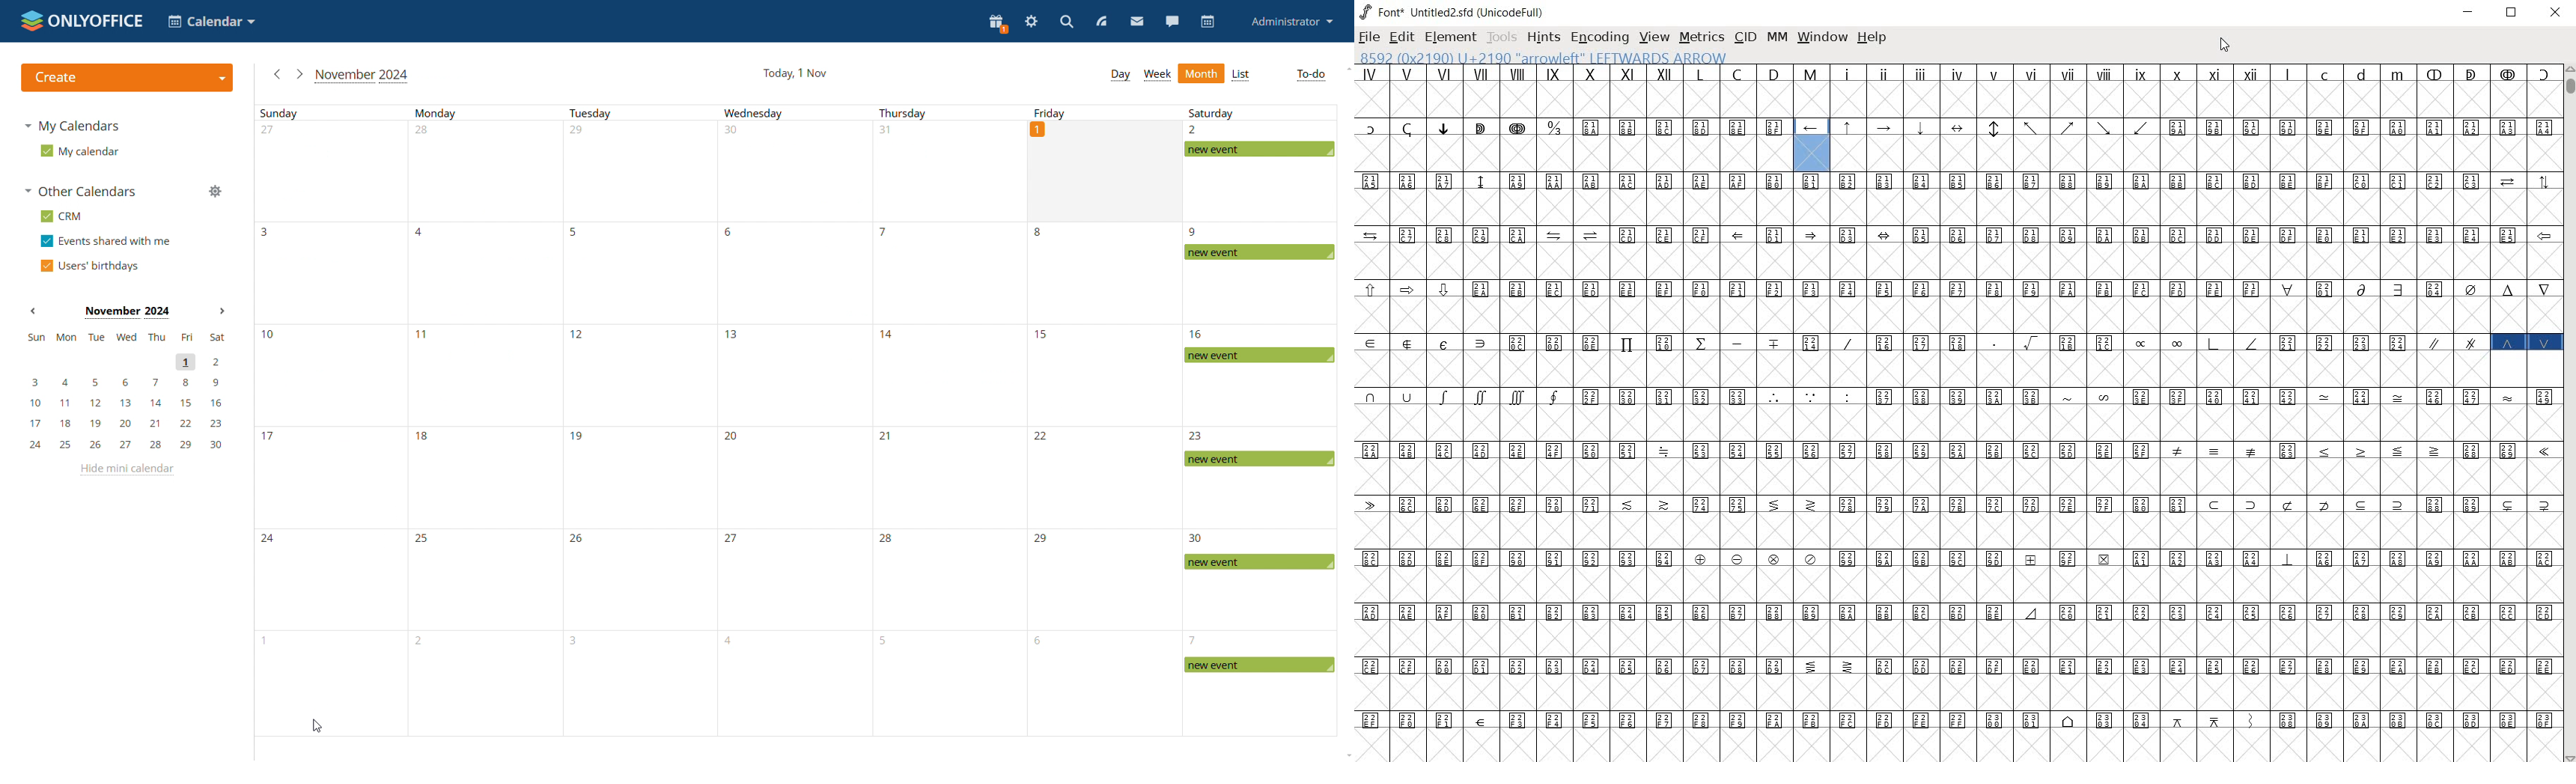 This screenshot has height=784, width=2576. Describe the element at coordinates (75, 124) in the screenshot. I see `my calendars` at that location.